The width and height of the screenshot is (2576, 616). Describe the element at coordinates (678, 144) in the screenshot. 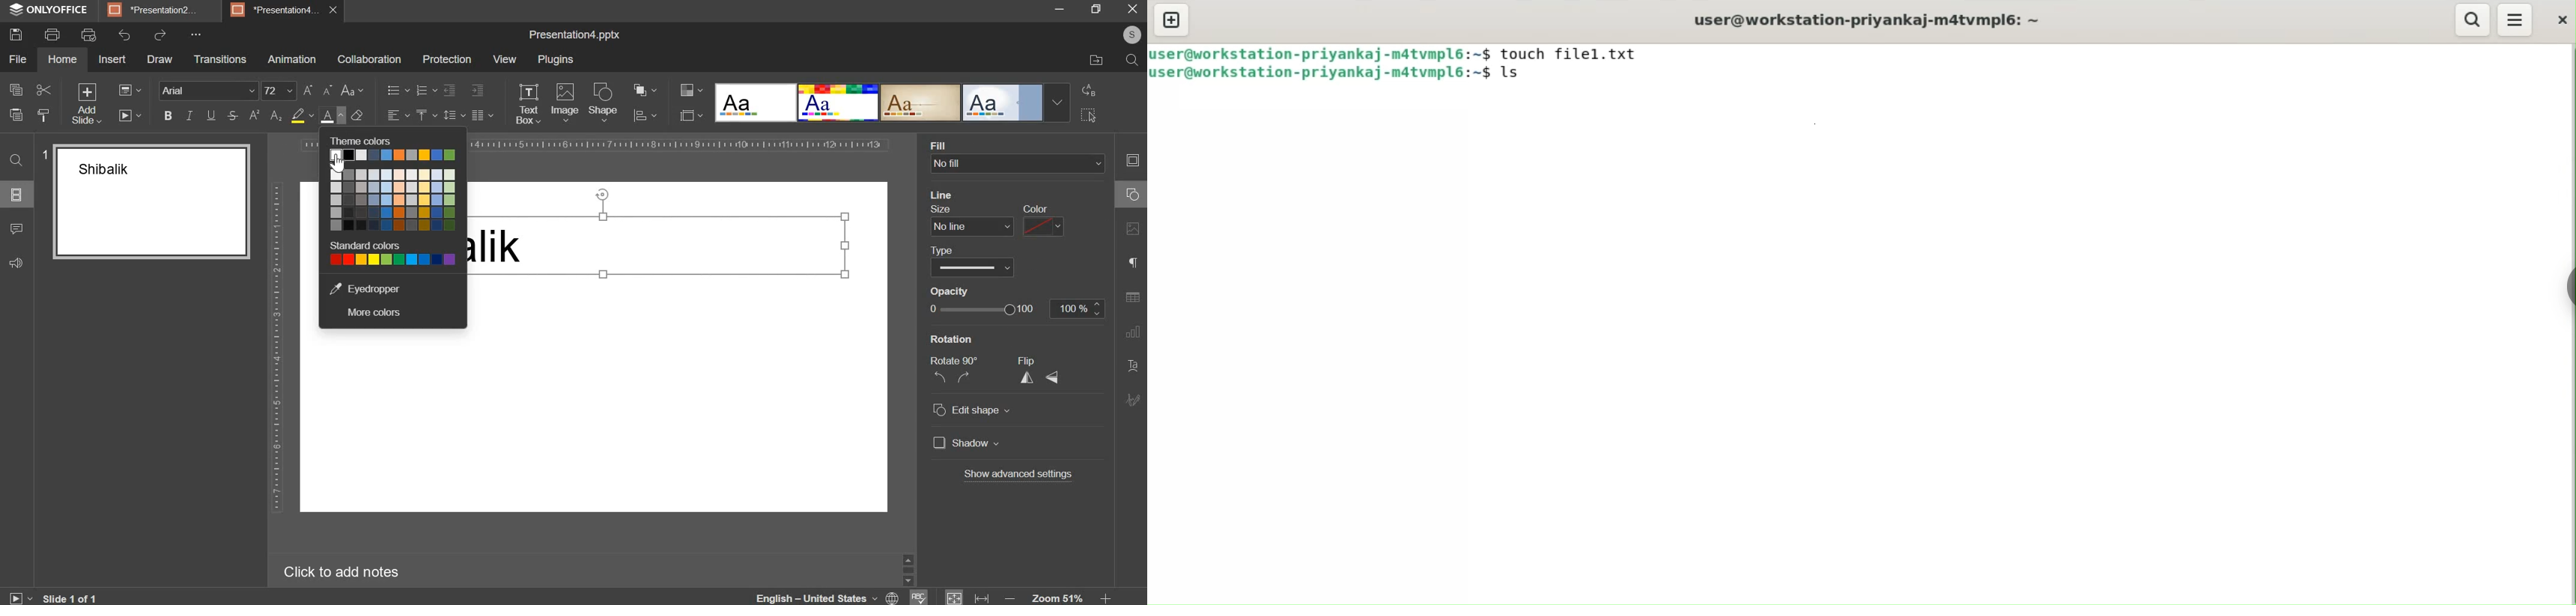

I see `horizontal scale` at that location.